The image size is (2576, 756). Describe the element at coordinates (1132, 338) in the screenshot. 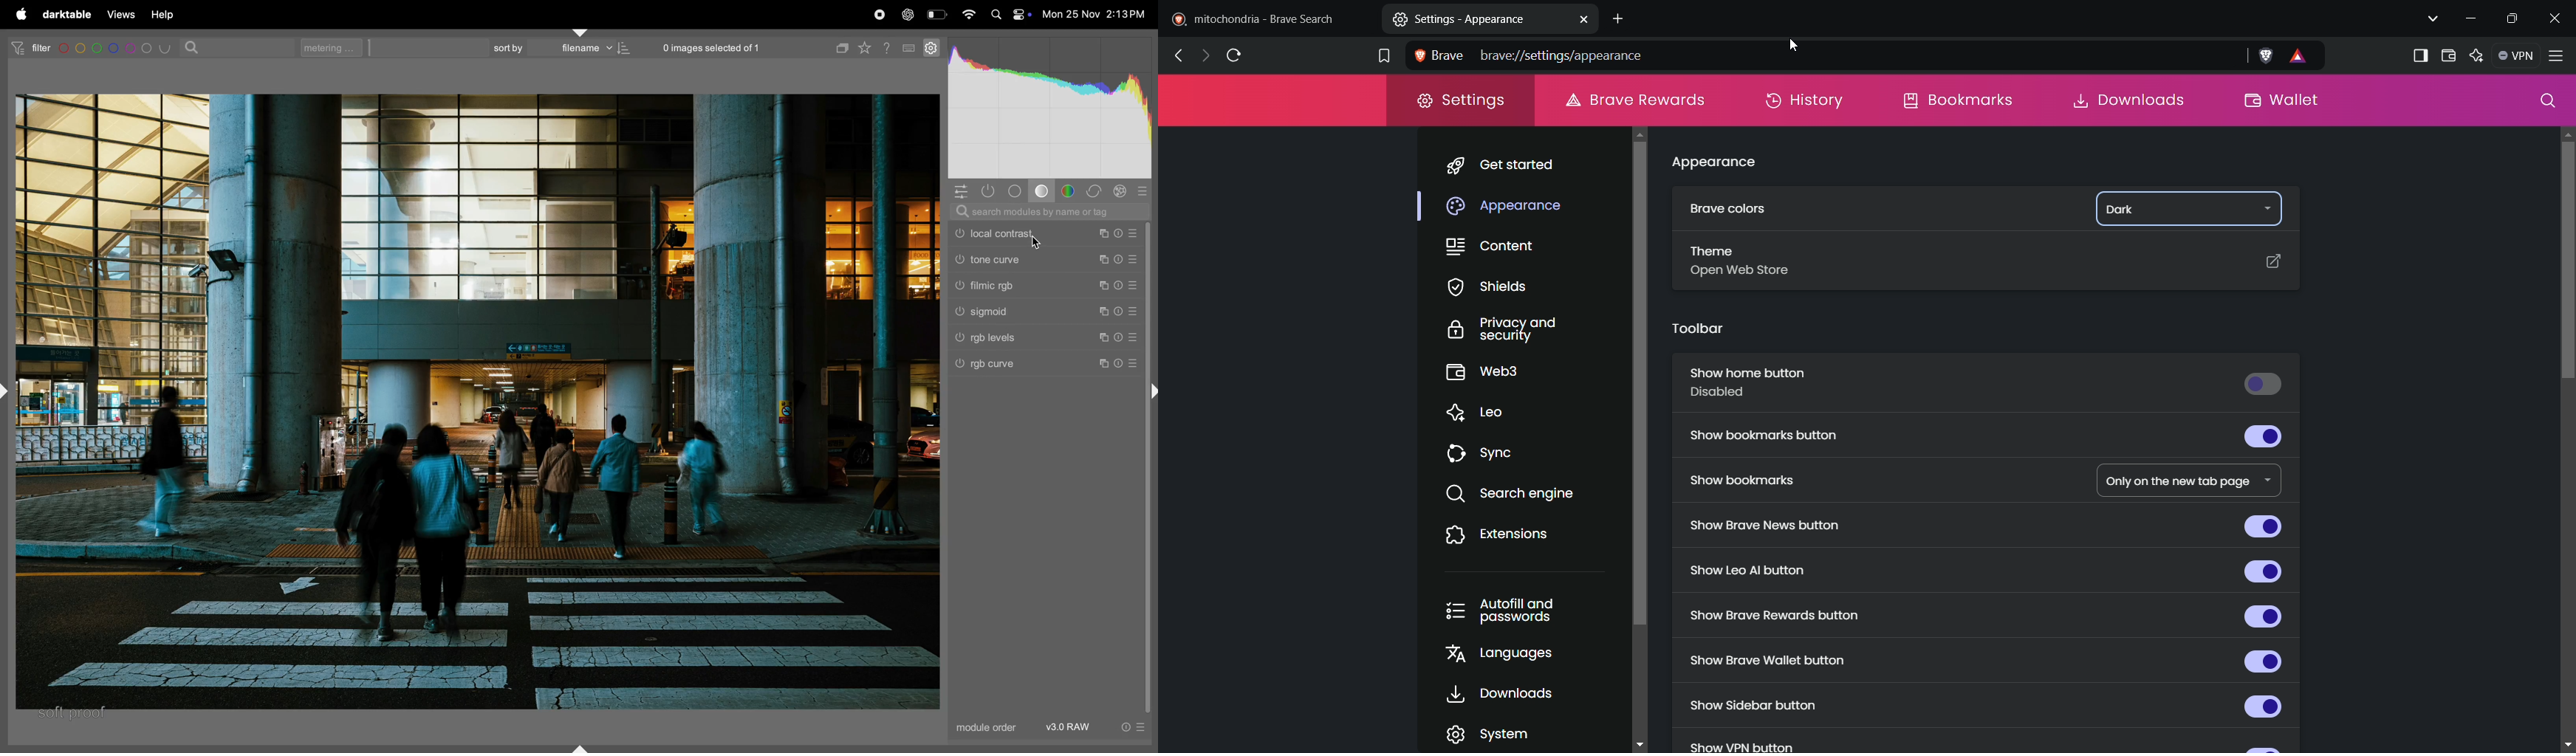

I see `preset` at that location.